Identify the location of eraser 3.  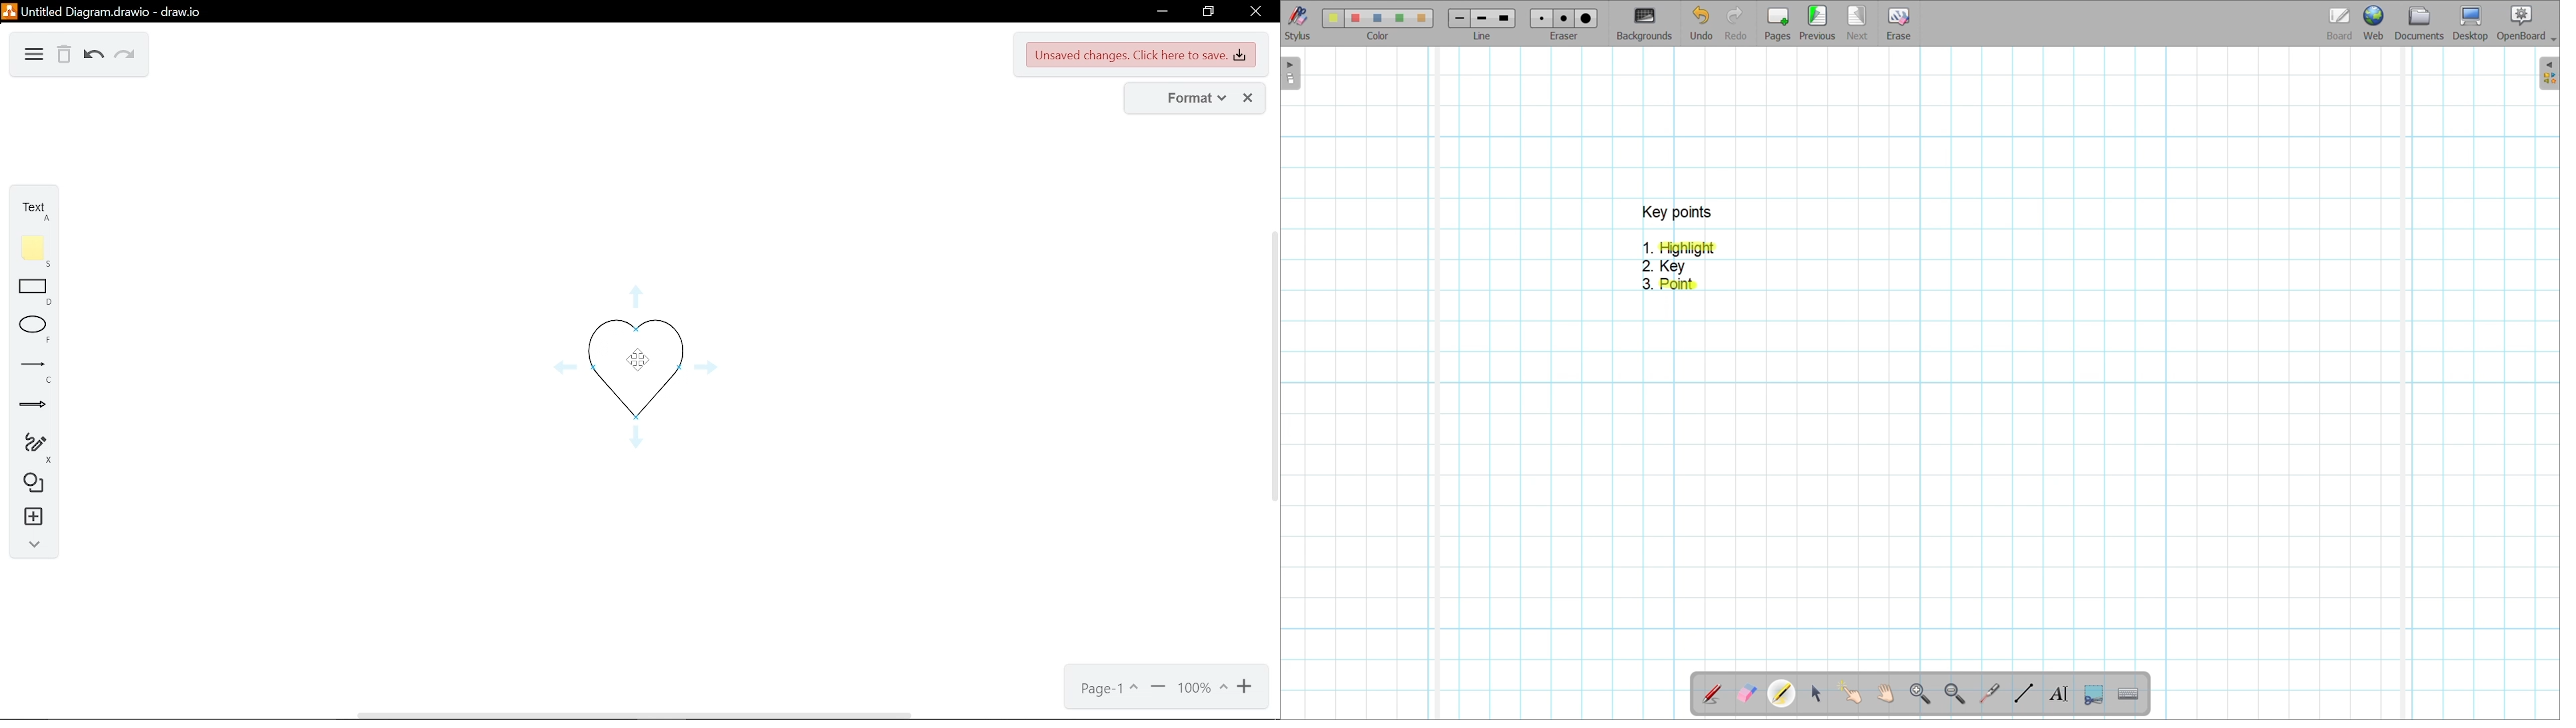
(1587, 18).